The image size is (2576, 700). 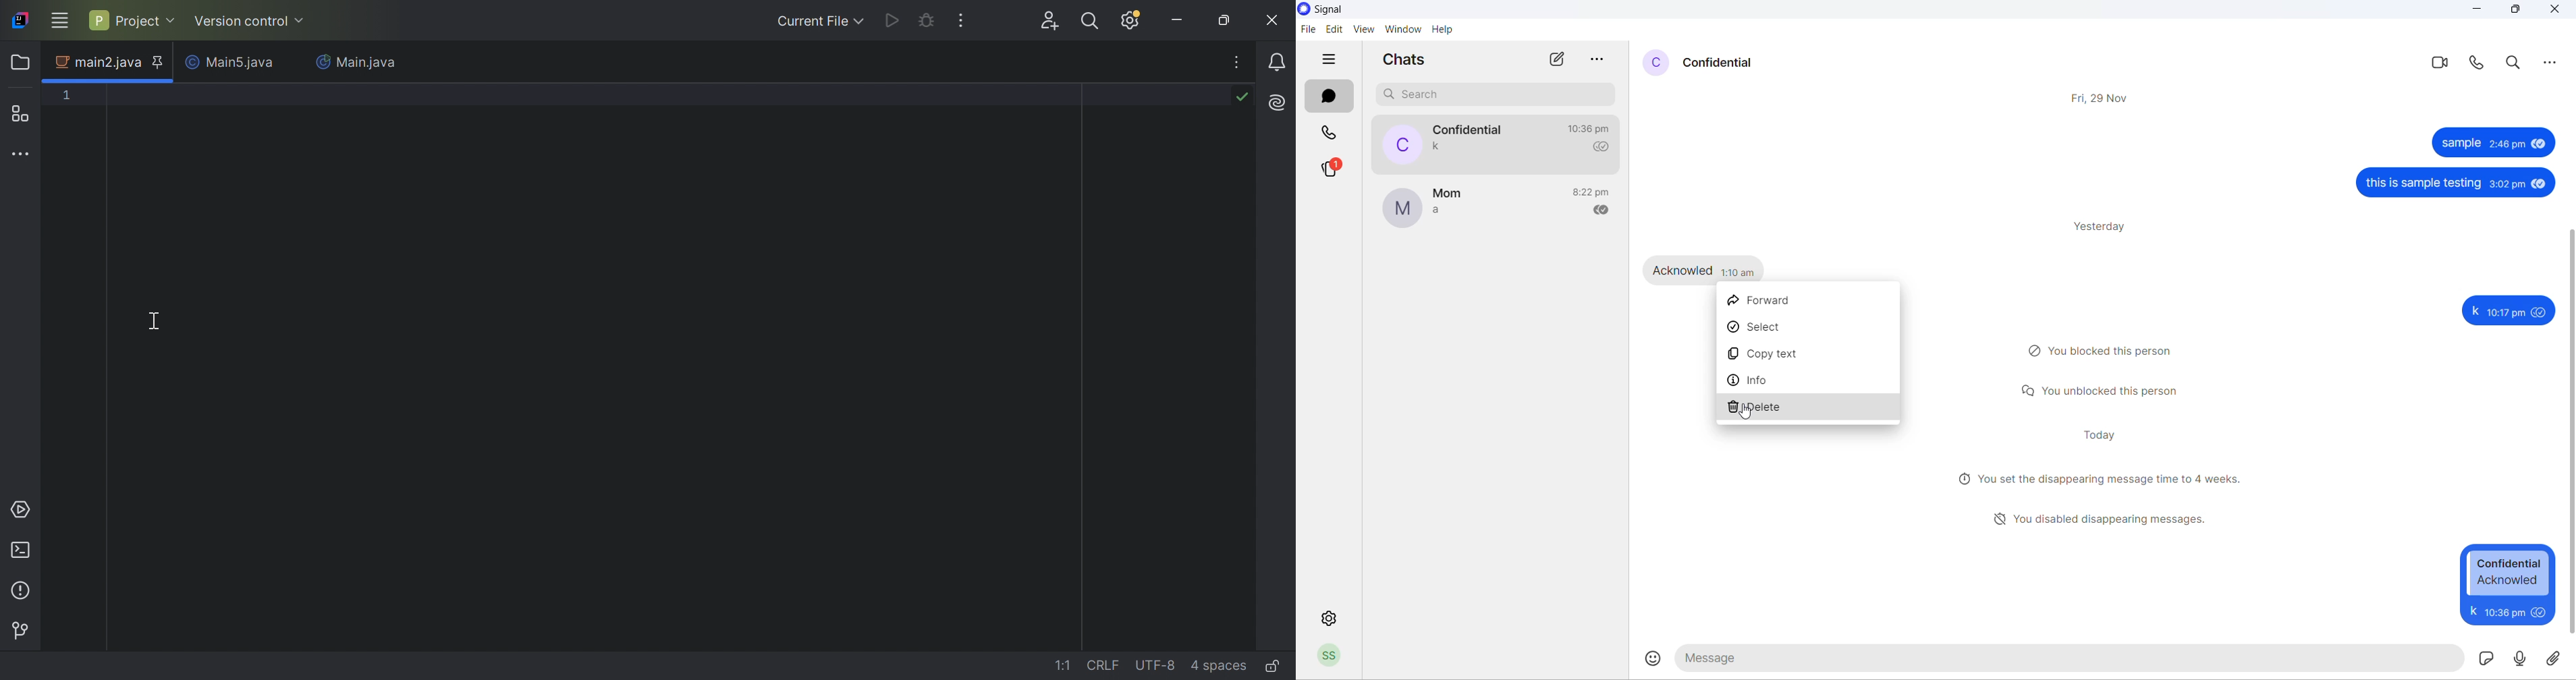 What do you see at coordinates (2438, 62) in the screenshot?
I see `video call` at bounding box center [2438, 62].